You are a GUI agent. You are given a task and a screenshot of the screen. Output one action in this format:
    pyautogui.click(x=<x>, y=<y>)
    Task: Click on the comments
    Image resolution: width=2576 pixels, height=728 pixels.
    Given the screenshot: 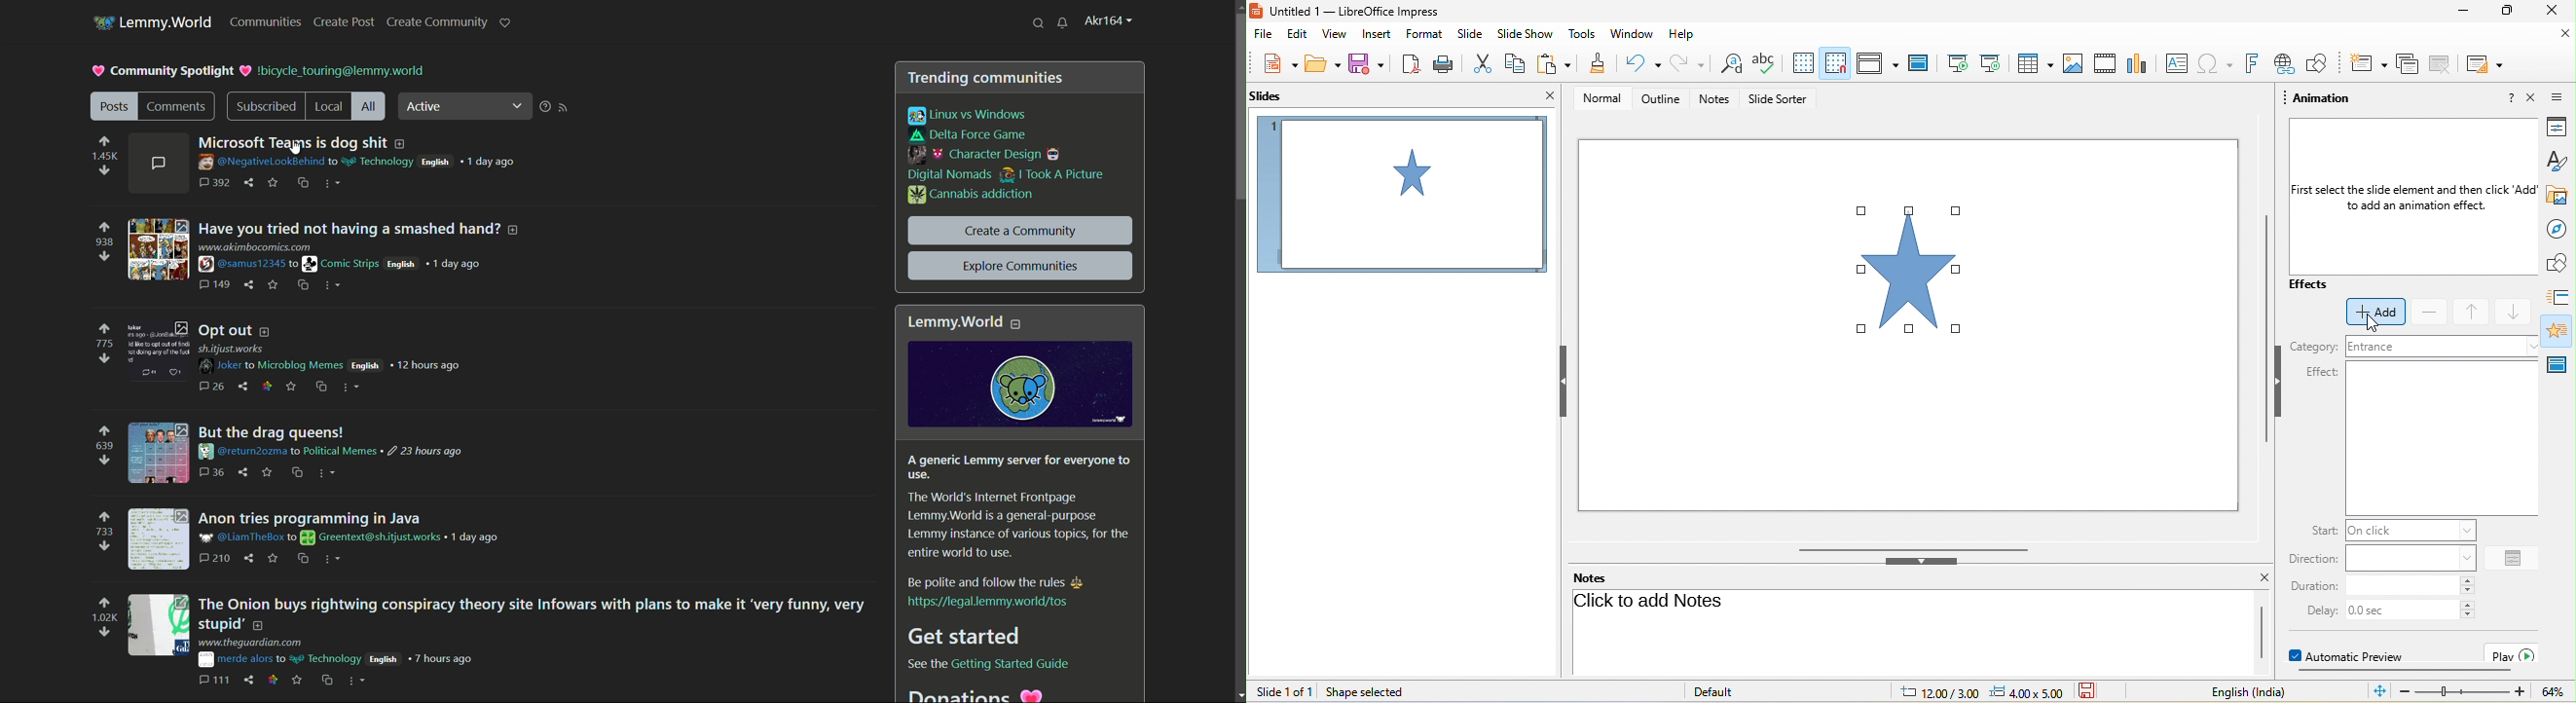 What is the action you would take?
    pyautogui.click(x=215, y=678)
    